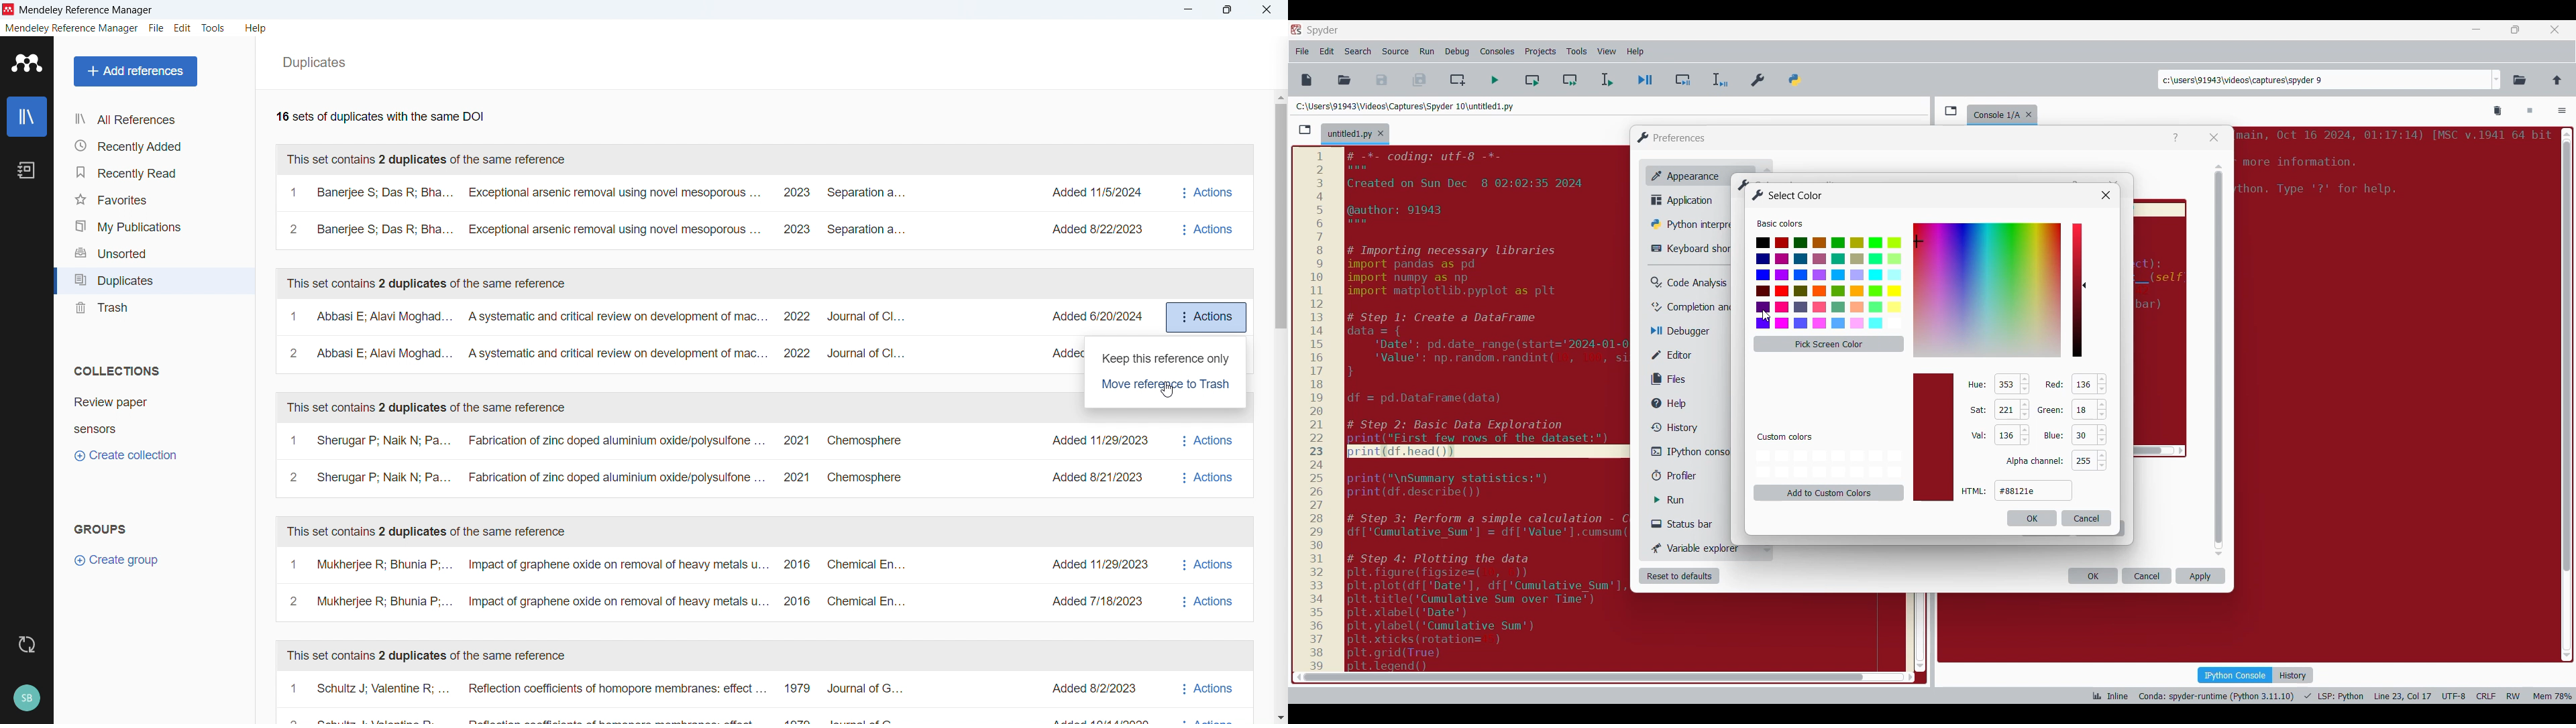  I want to click on scroll bar, so click(2565, 391).